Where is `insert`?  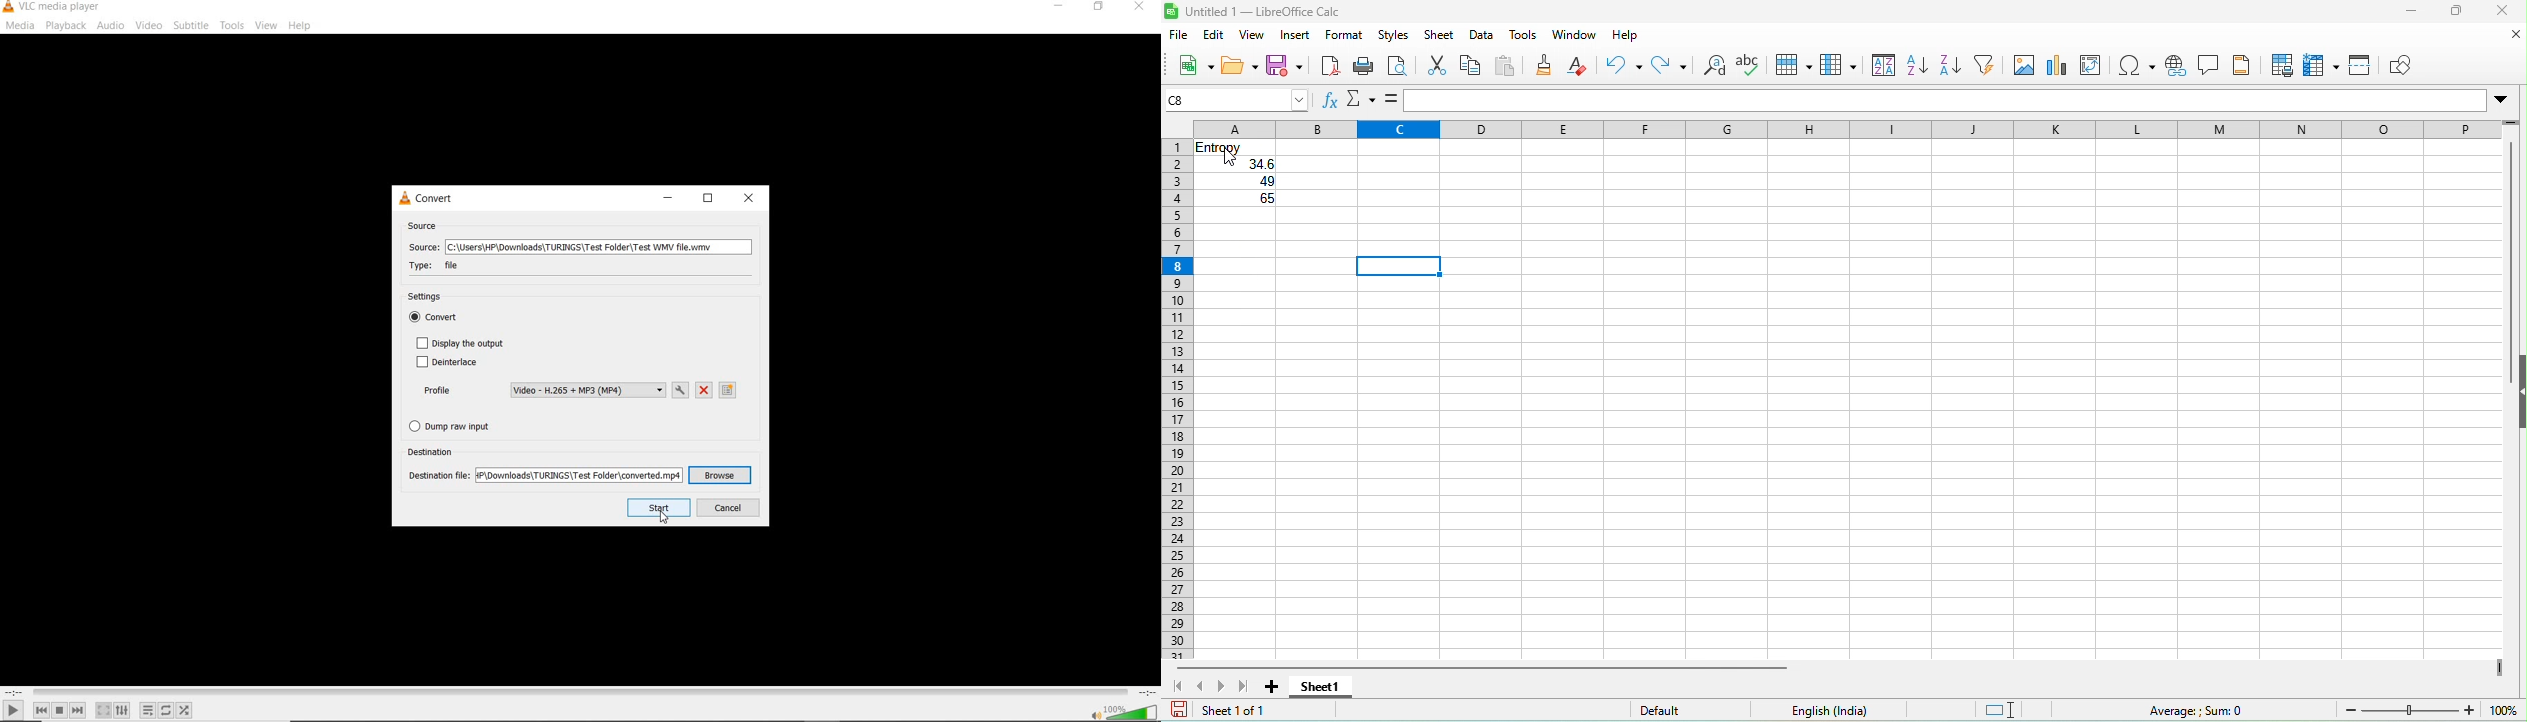
insert is located at coordinates (1296, 37).